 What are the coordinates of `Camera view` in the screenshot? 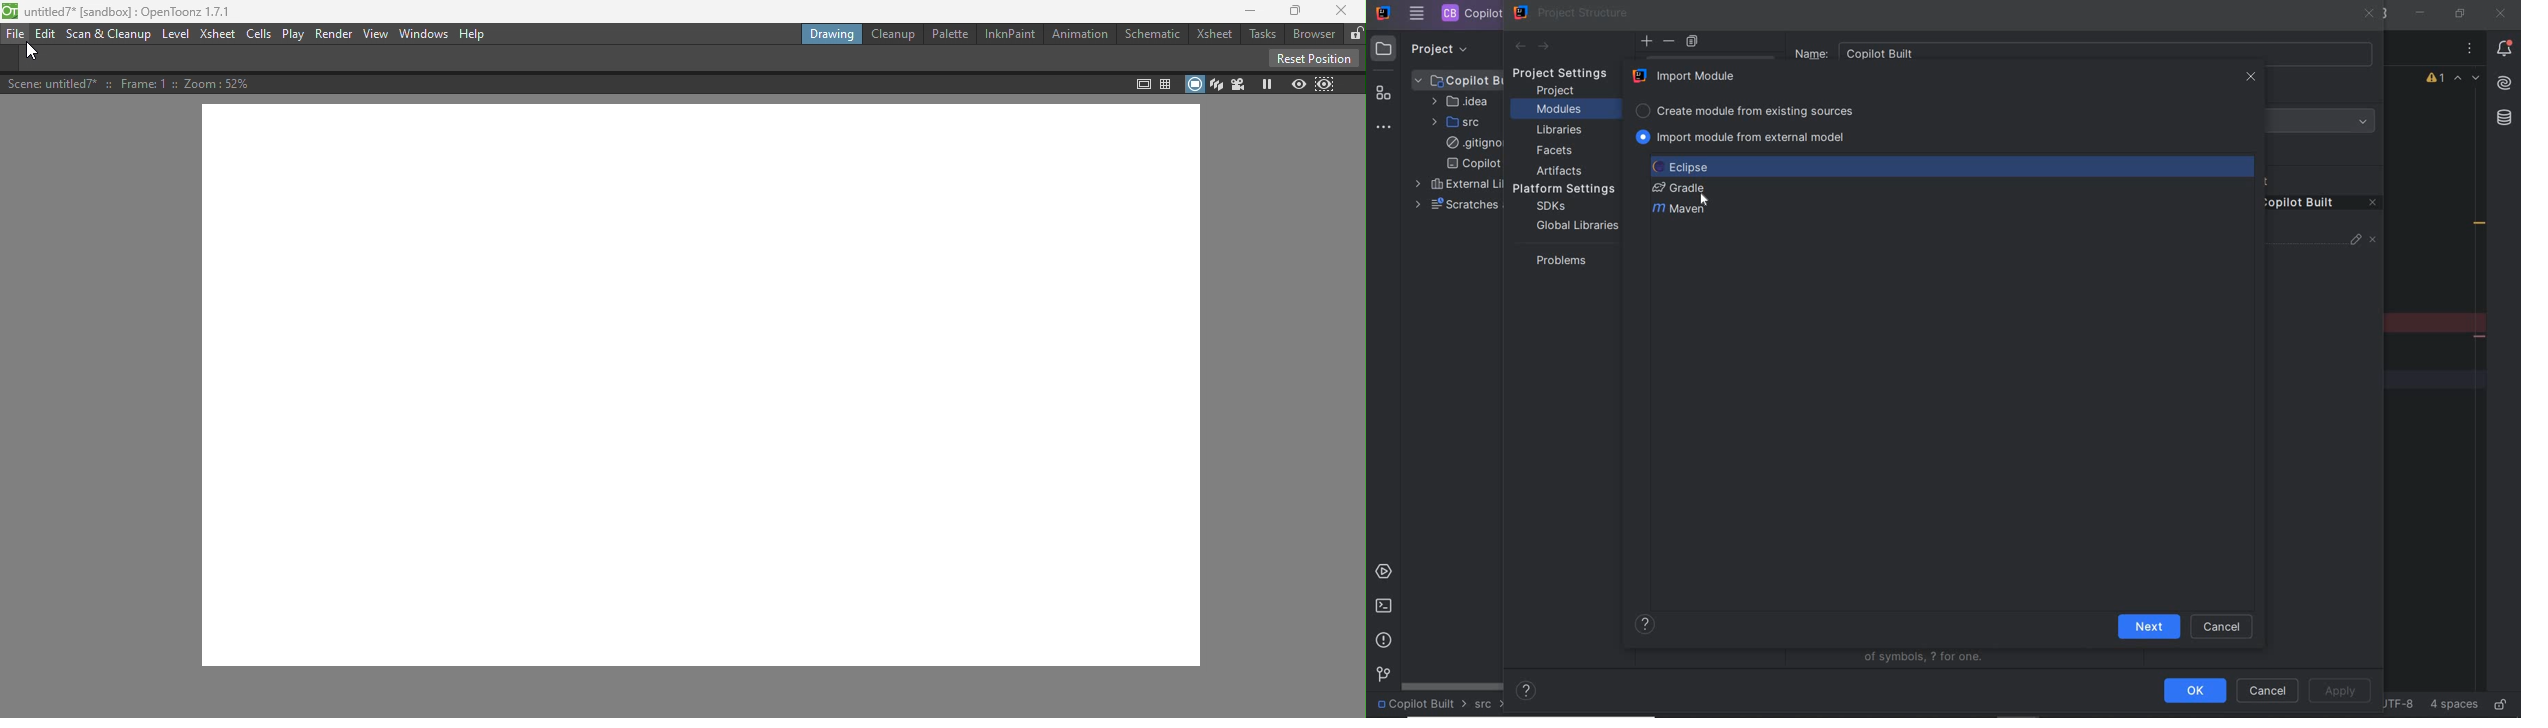 It's located at (1236, 84).